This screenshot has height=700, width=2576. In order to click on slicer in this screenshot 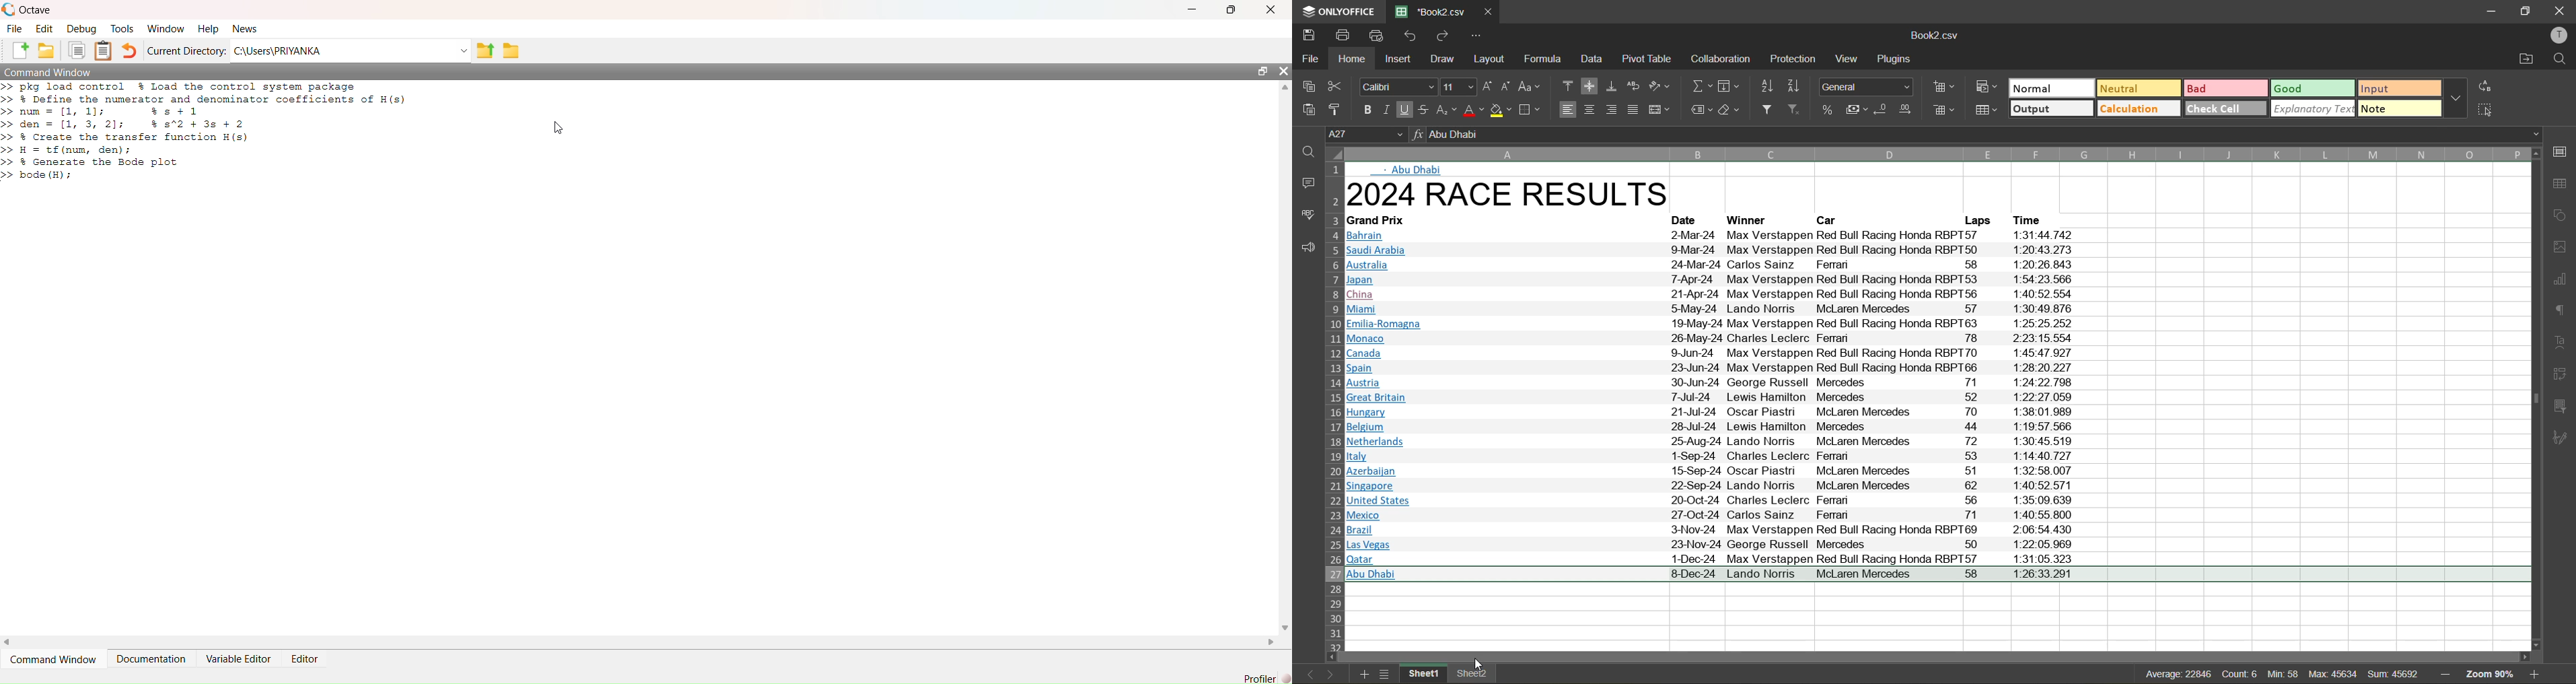, I will do `click(2561, 407)`.